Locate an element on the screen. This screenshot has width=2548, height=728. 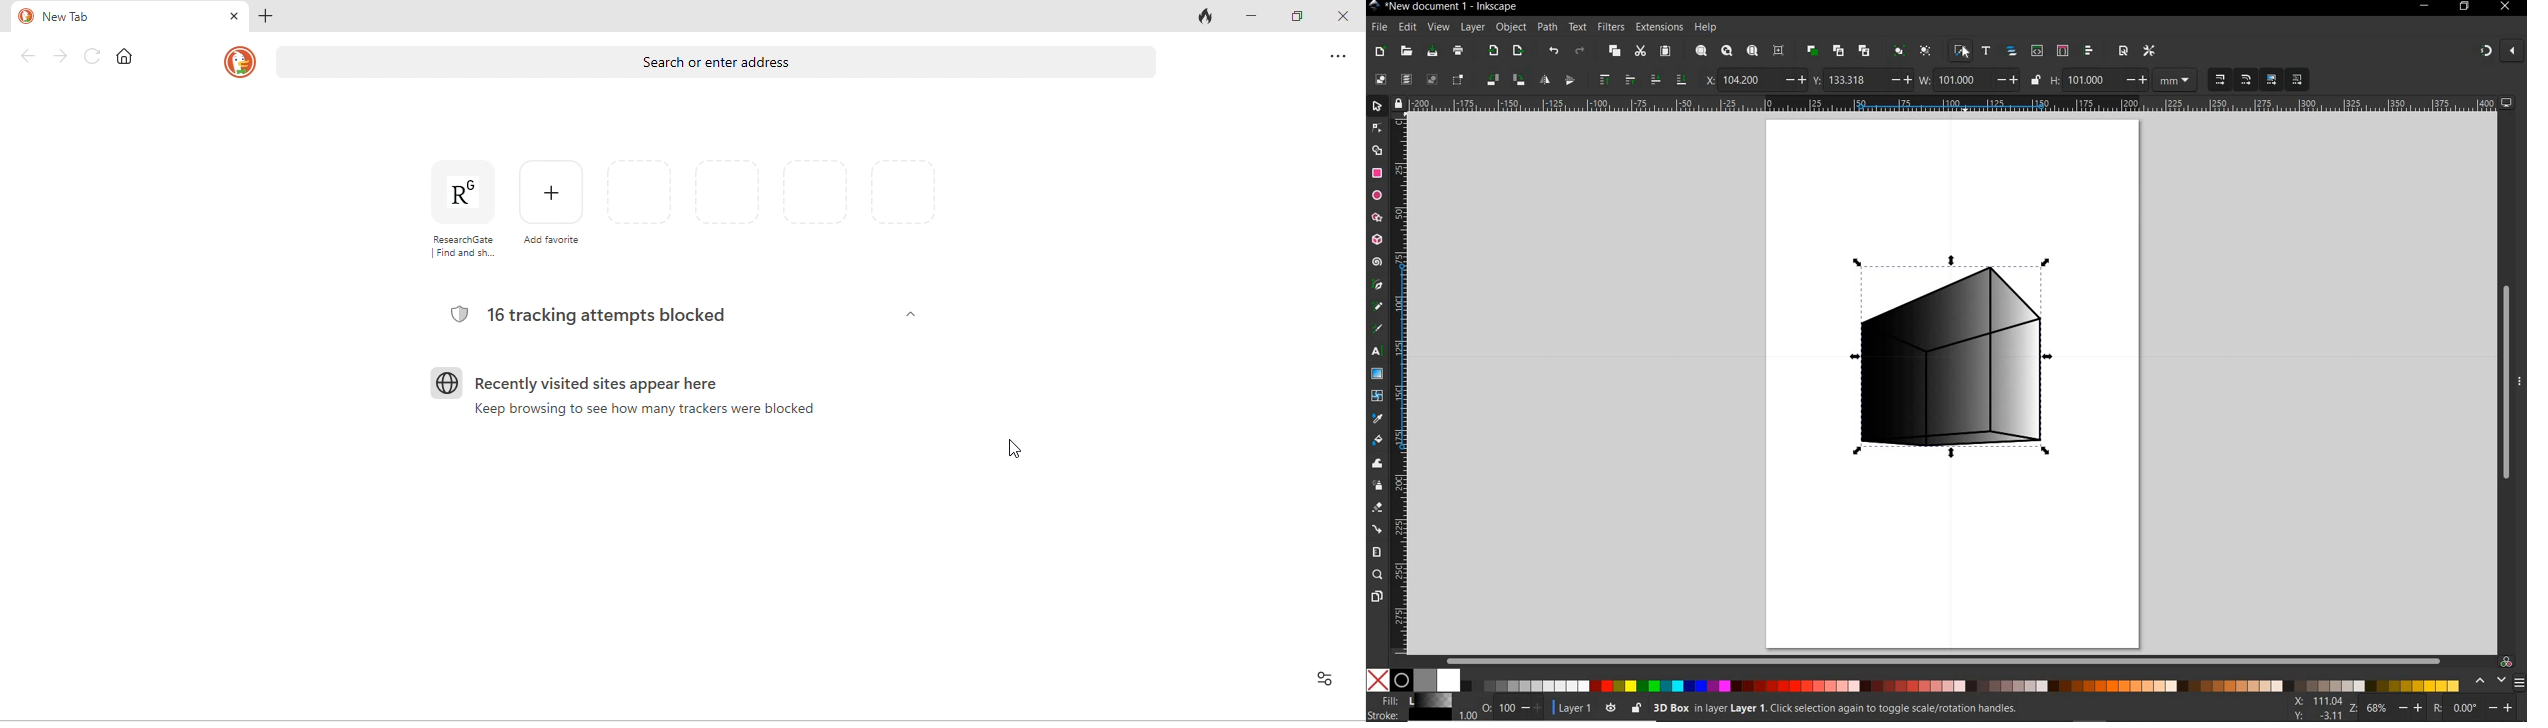
menu is located at coordinates (2520, 682).